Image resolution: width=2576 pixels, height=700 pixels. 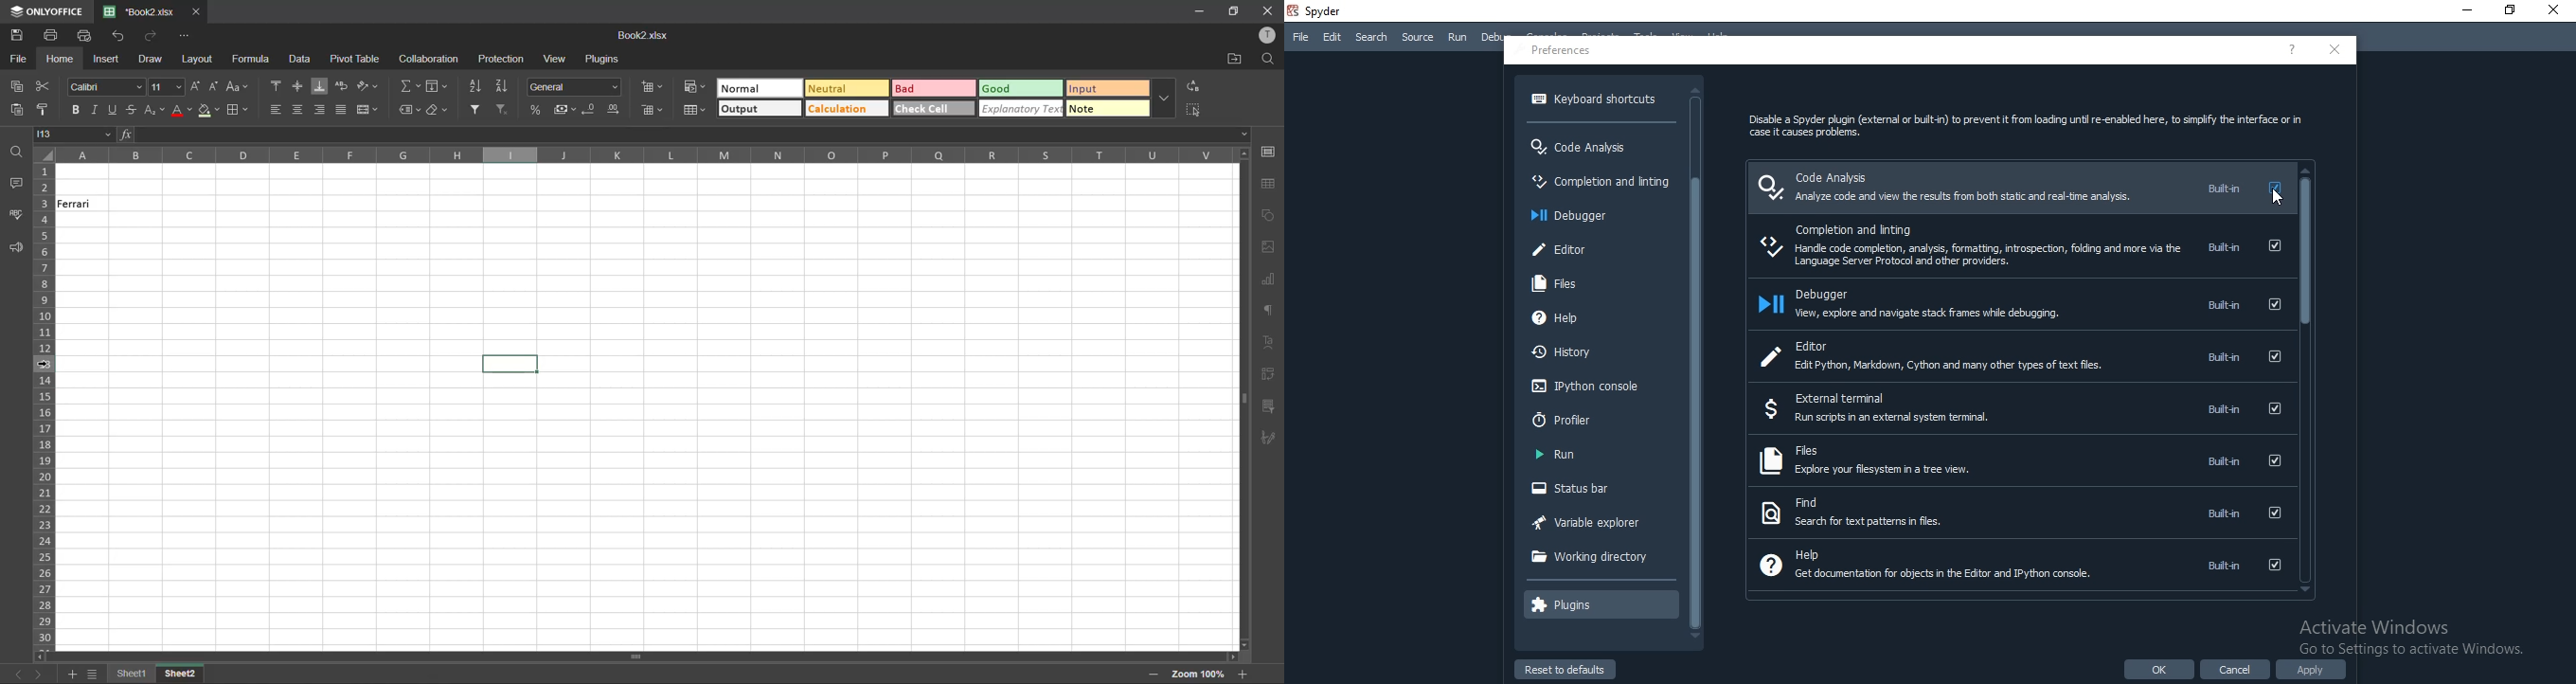 What do you see at coordinates (686, 135) in the screenshot?
I see `formula bar` at bounding box center [686, 135].